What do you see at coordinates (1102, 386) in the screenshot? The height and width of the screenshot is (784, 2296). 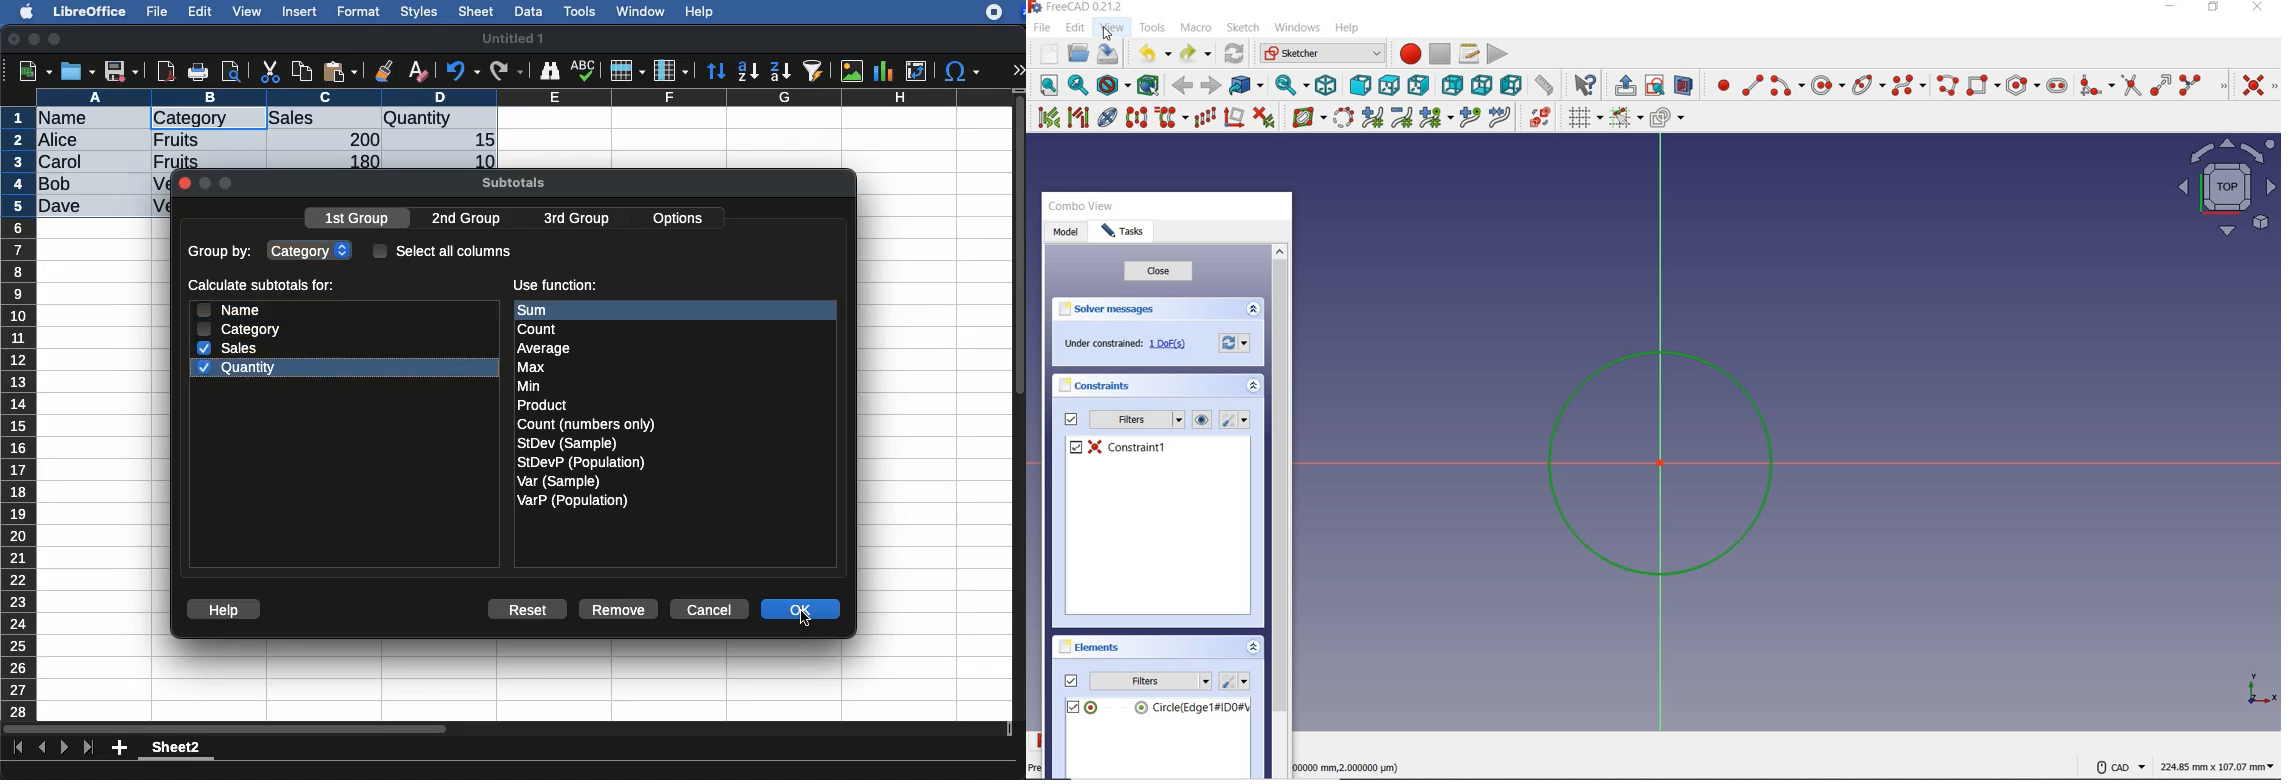 I see `constraints` at bounding box center [1102, 386].